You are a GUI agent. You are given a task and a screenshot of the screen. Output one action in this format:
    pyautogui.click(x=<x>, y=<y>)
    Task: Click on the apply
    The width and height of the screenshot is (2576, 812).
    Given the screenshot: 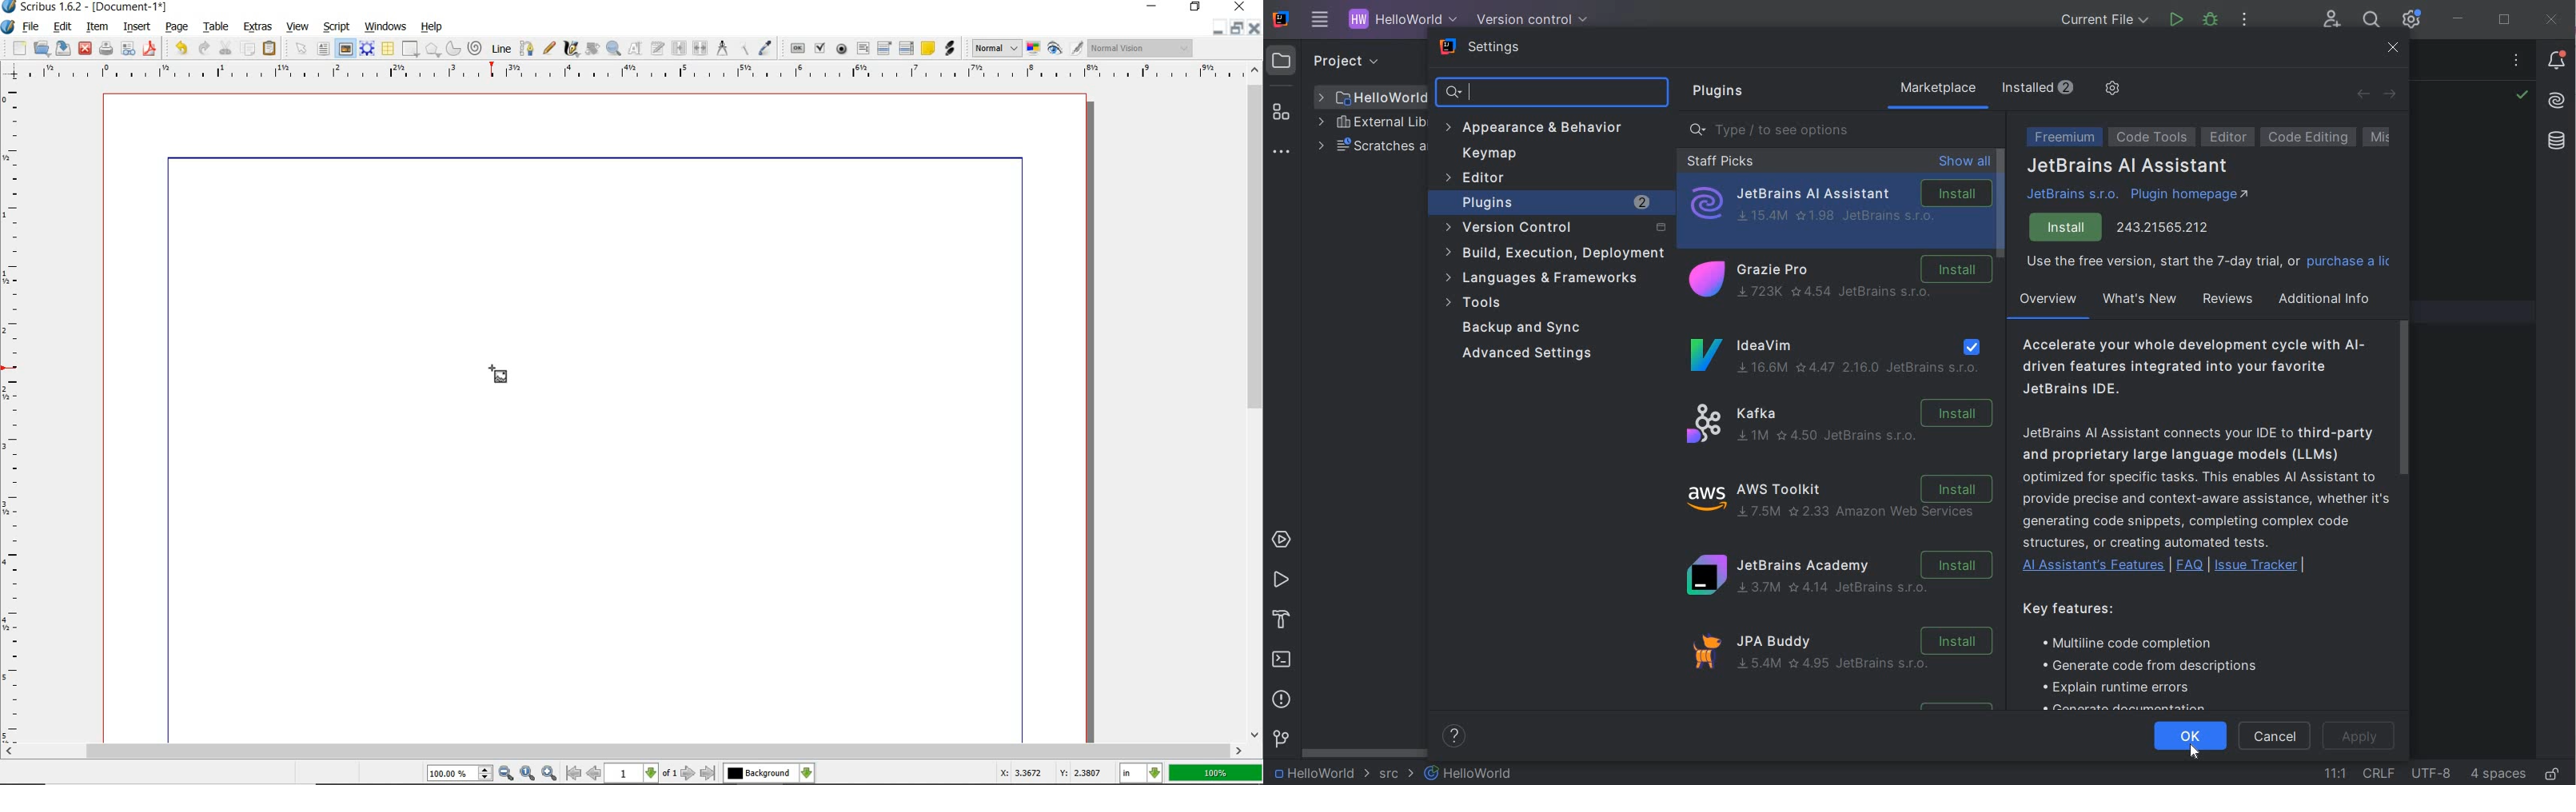 What is the action you would take?
    pyautogui.click(x=2363, y=738)
    